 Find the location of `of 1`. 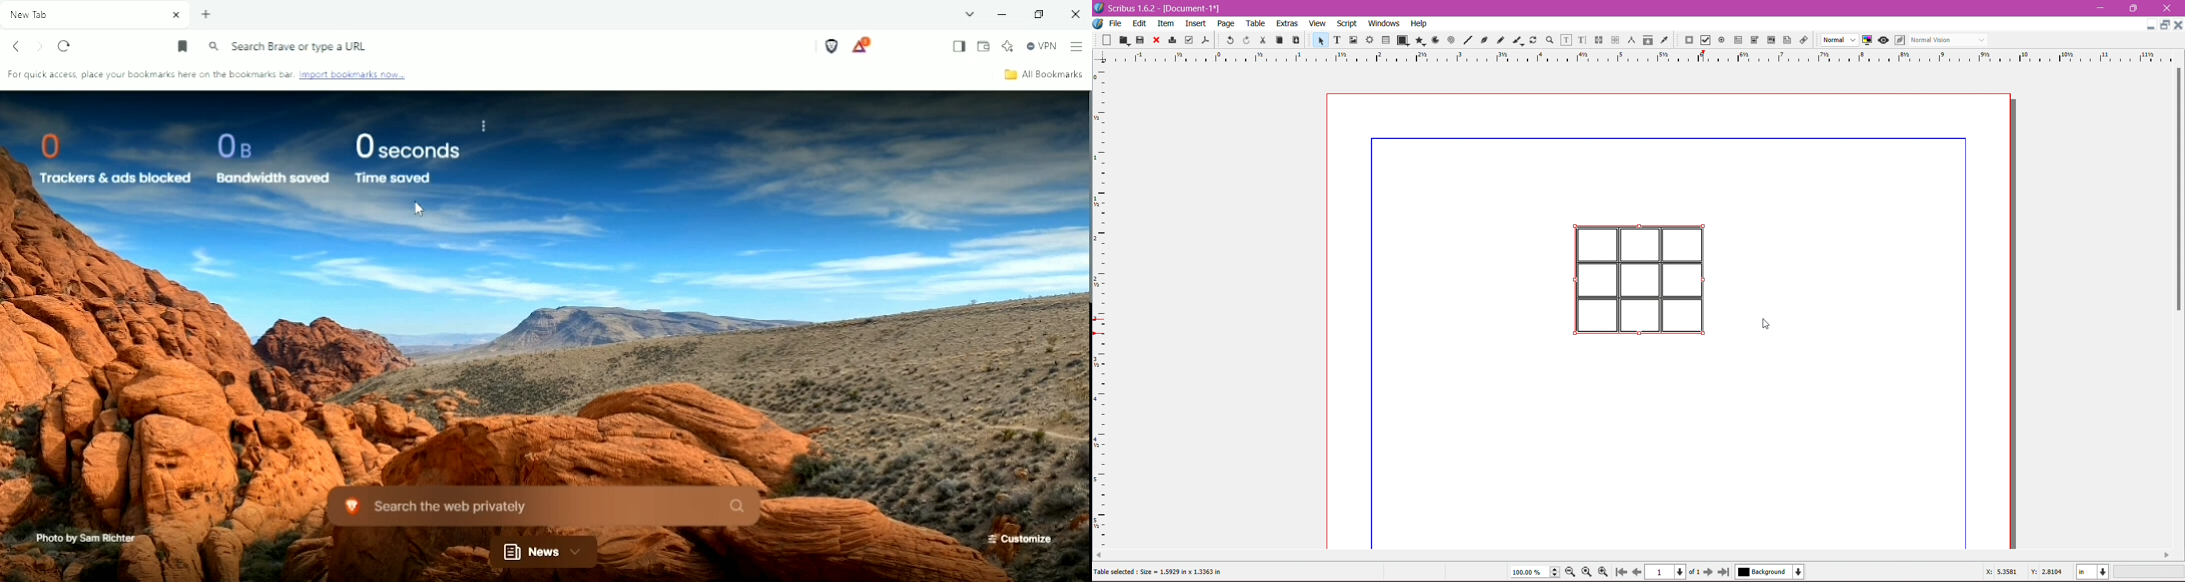

of 1 is located at coordinates (1694, 571).